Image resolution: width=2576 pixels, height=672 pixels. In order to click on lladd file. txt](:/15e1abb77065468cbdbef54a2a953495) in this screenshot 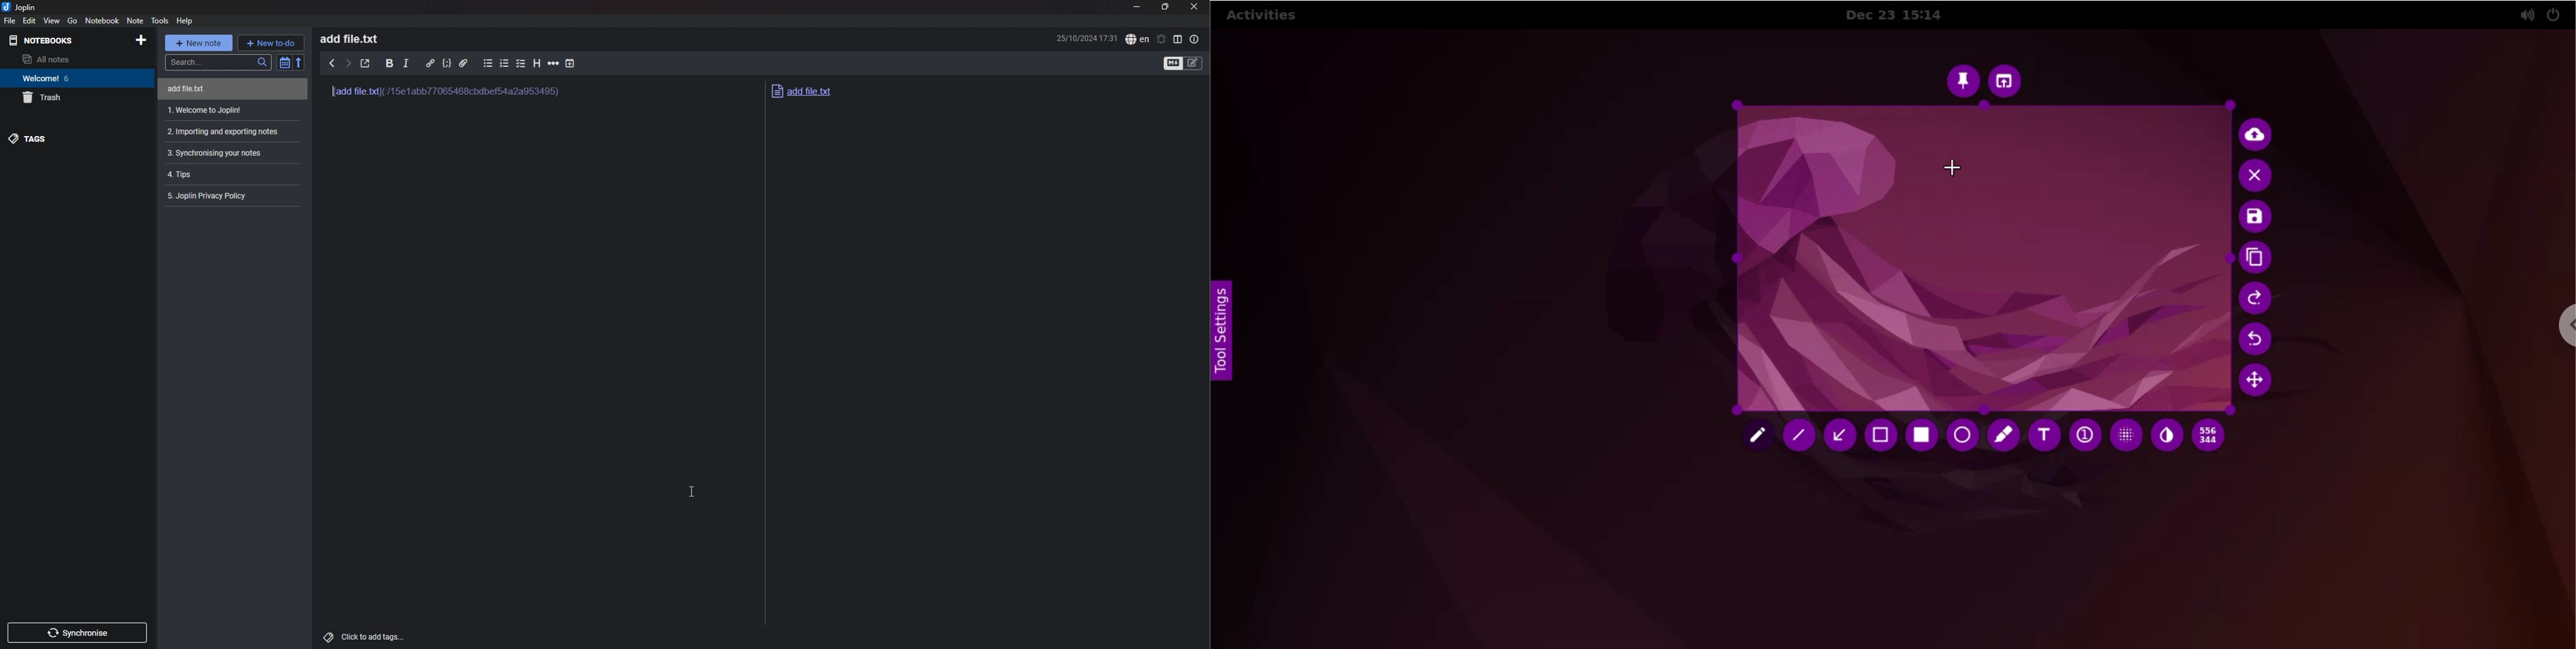, I will do `click(453, 97)`.